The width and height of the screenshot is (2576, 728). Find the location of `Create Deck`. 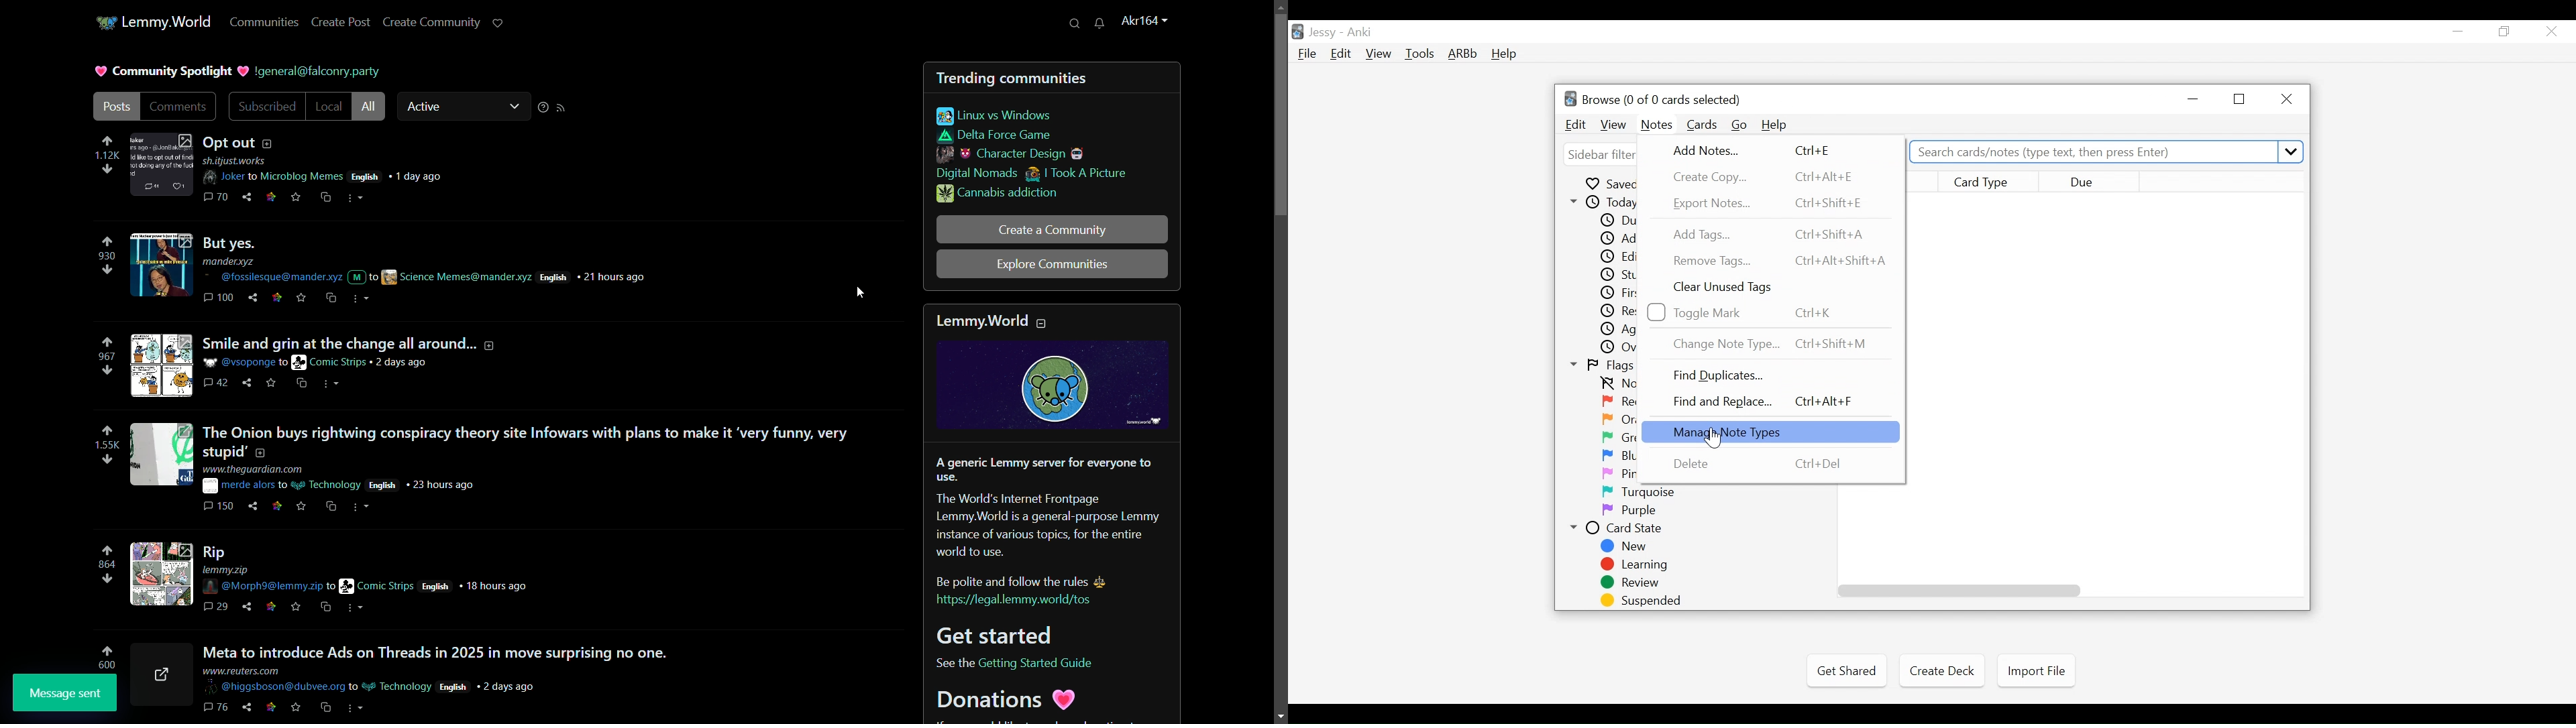

Create Deck is located at coordinates (1939, 670).